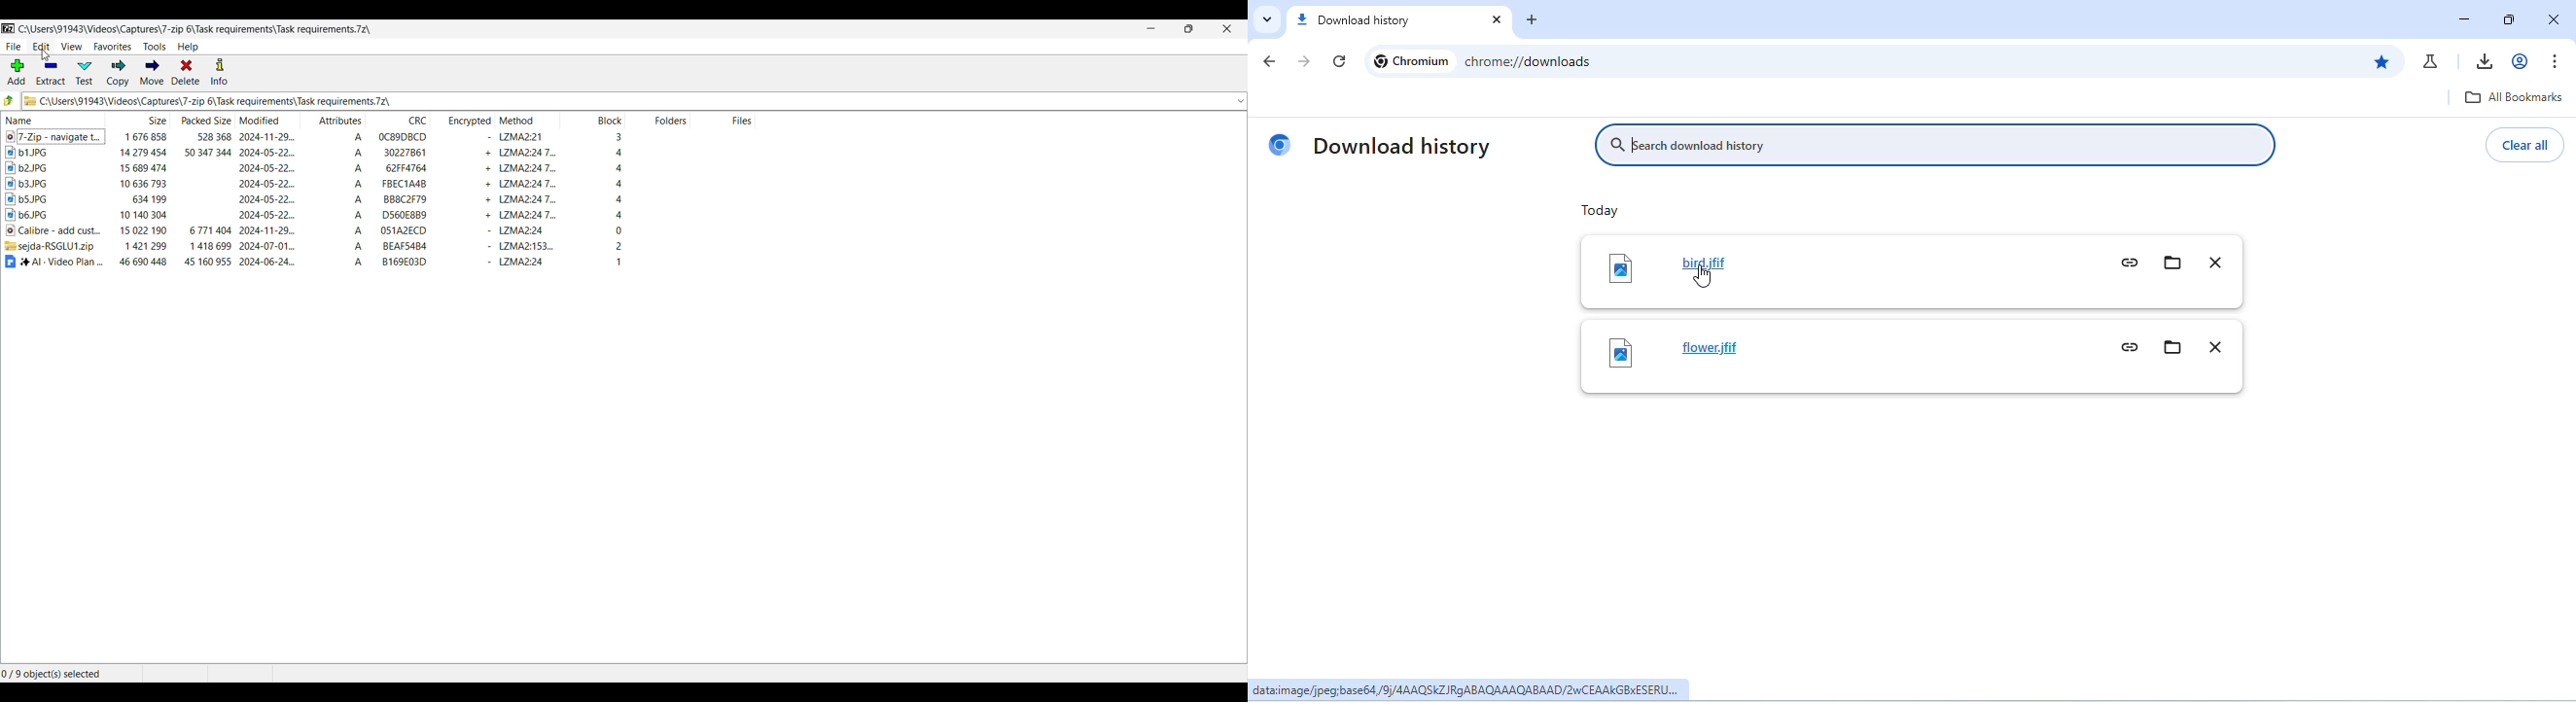 The width and height of the screenshot is (2576, 728). I want to click on Close interface, so click(1228, 29).